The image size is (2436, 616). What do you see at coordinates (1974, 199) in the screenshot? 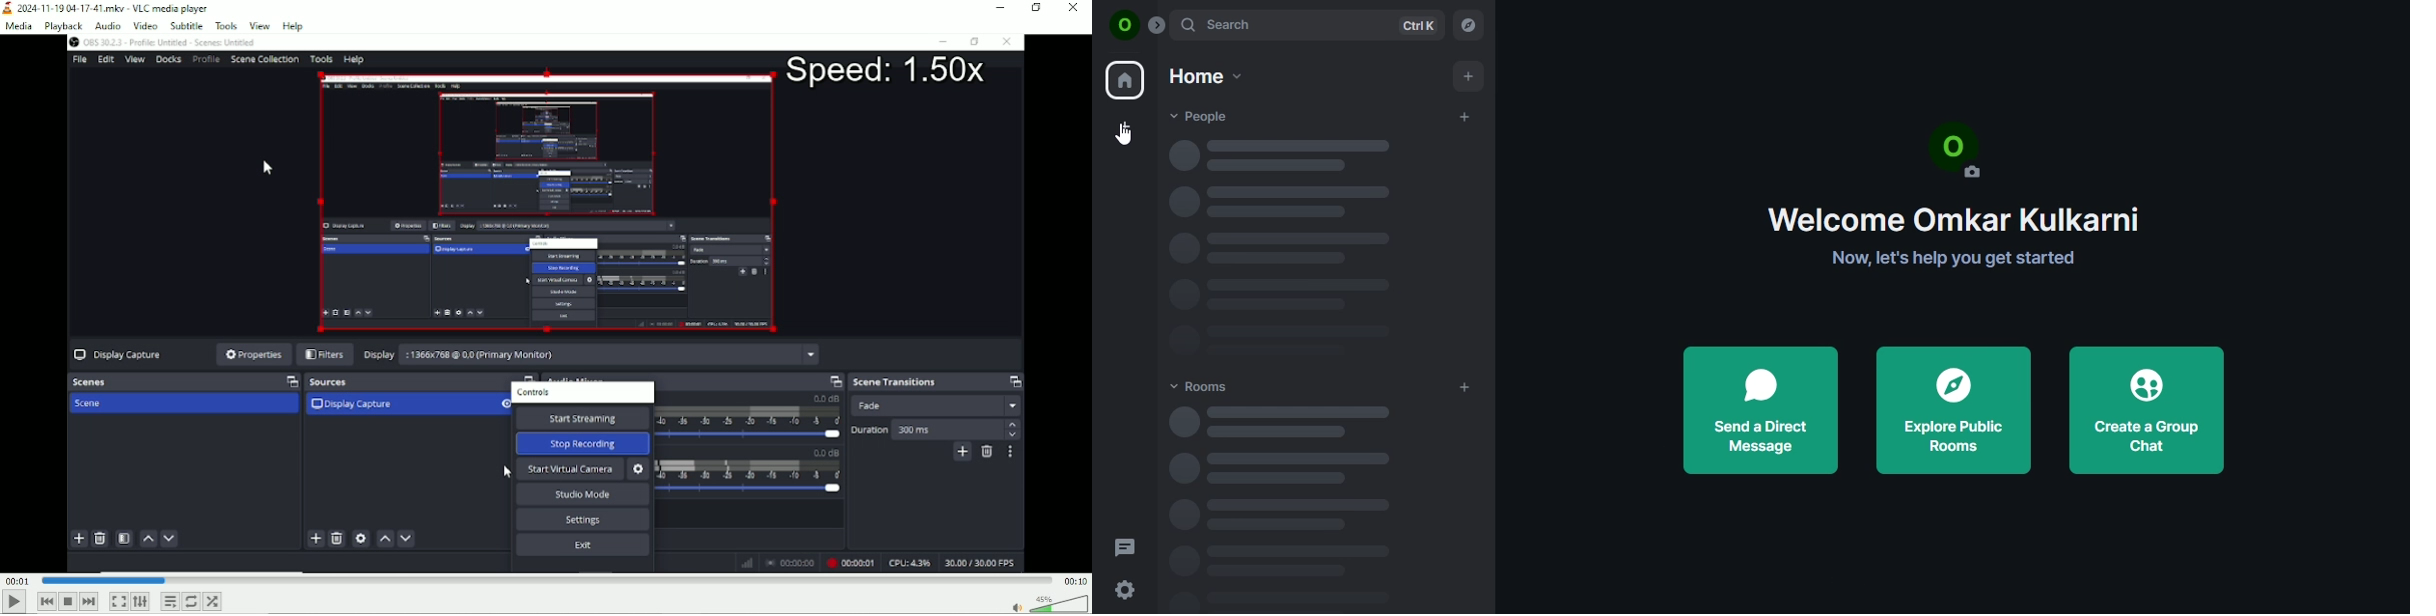
I see `text` at bounding box center [1974, 199].